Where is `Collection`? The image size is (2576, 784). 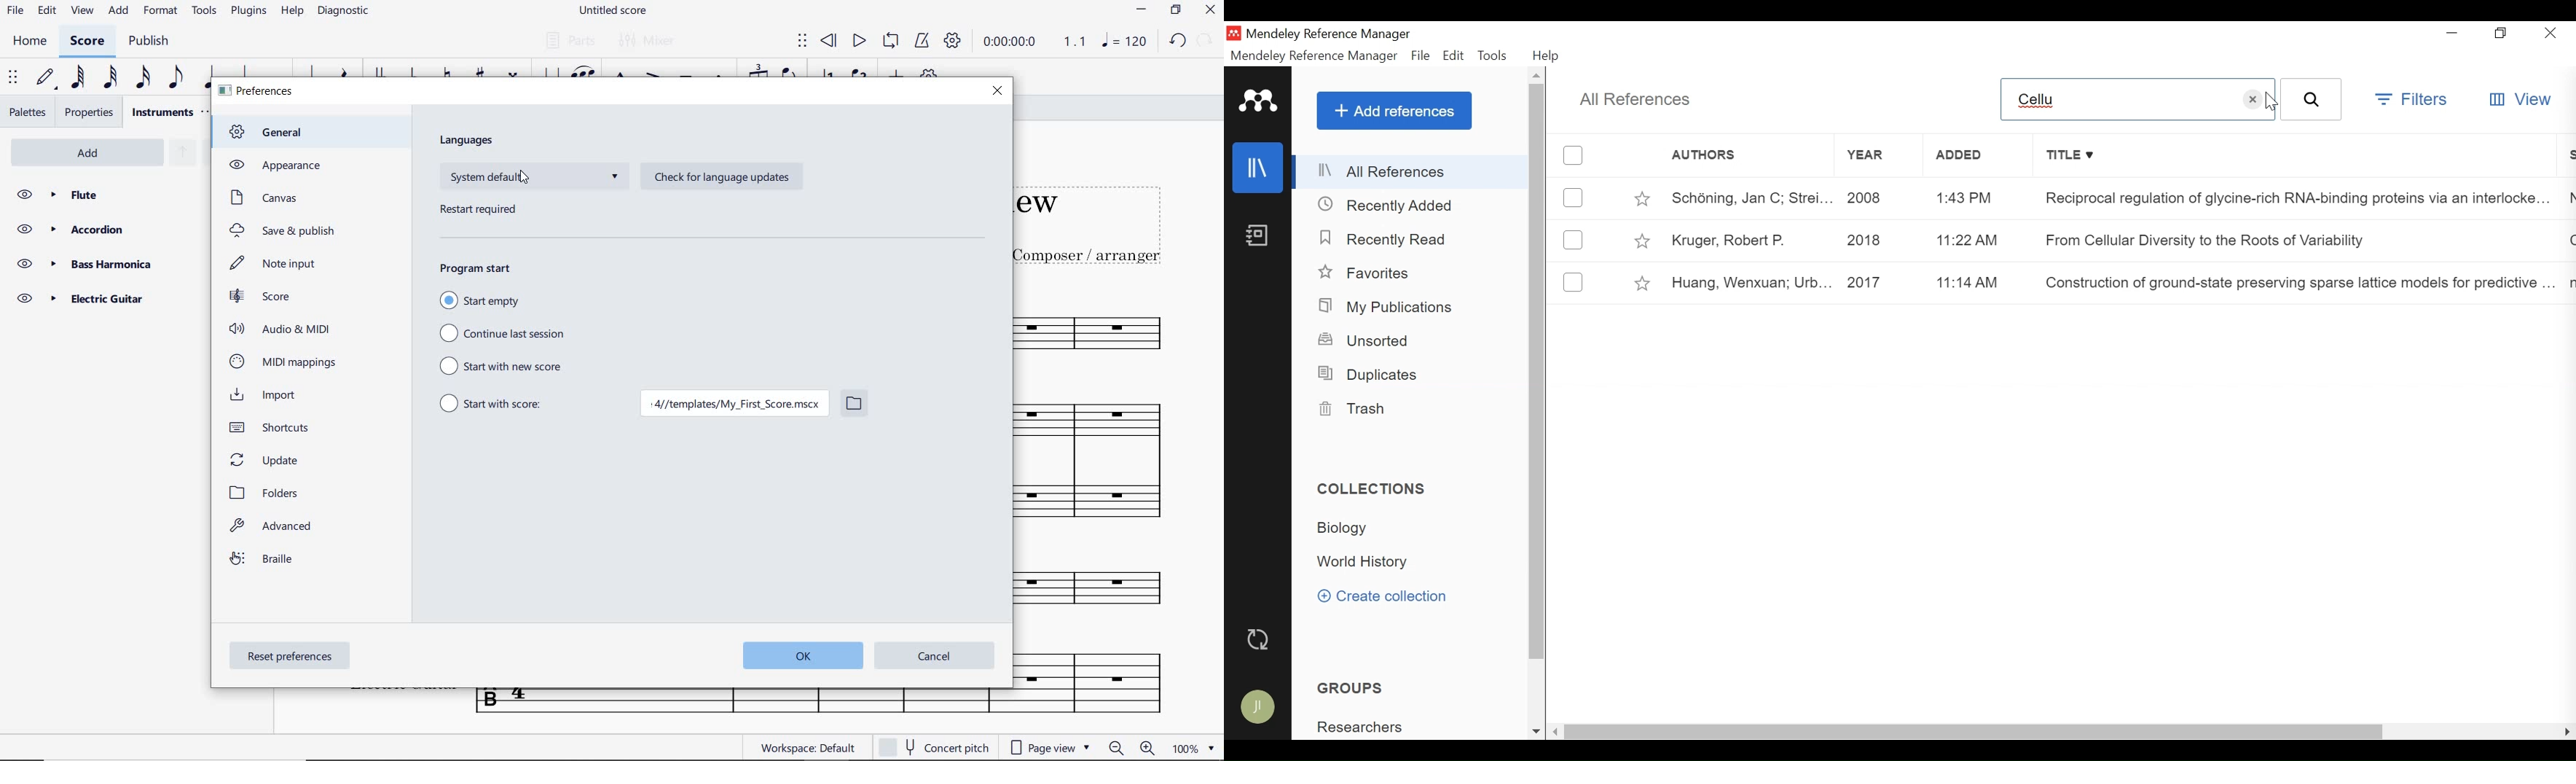 Collection is located at coordinates (1344, 528).